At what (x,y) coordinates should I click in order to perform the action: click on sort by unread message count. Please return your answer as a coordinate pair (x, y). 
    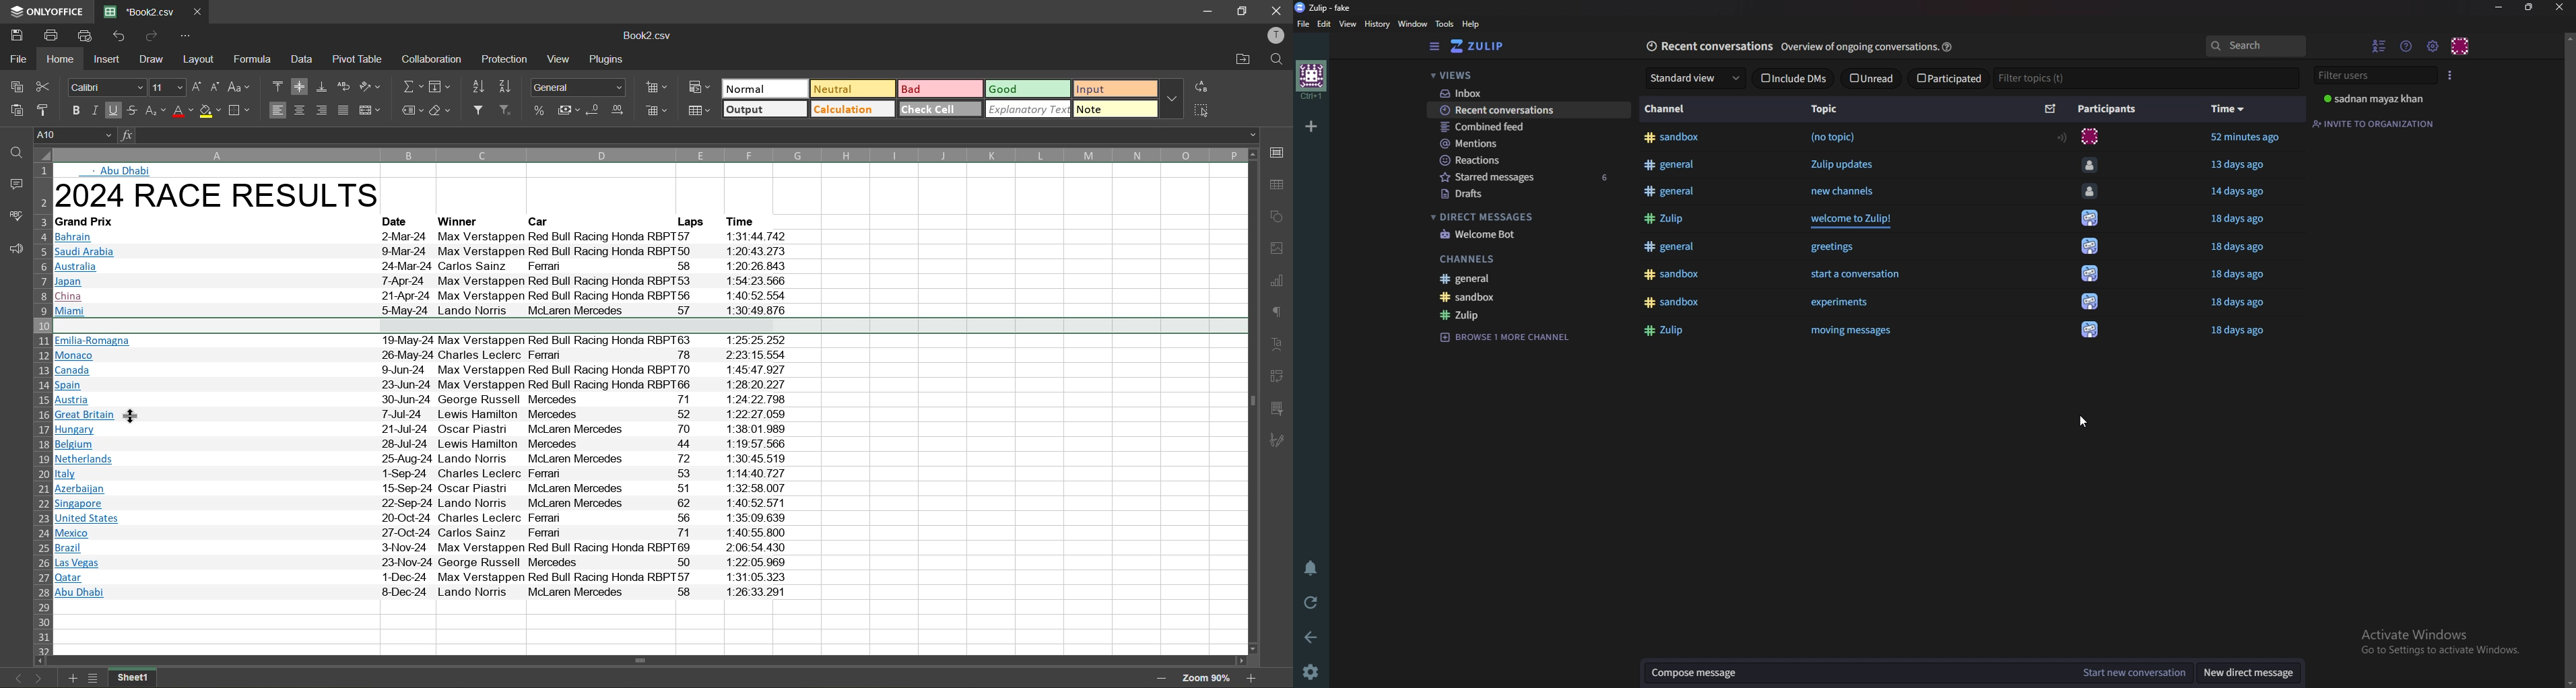
    Looking at the image, I should click on (2051, 108).